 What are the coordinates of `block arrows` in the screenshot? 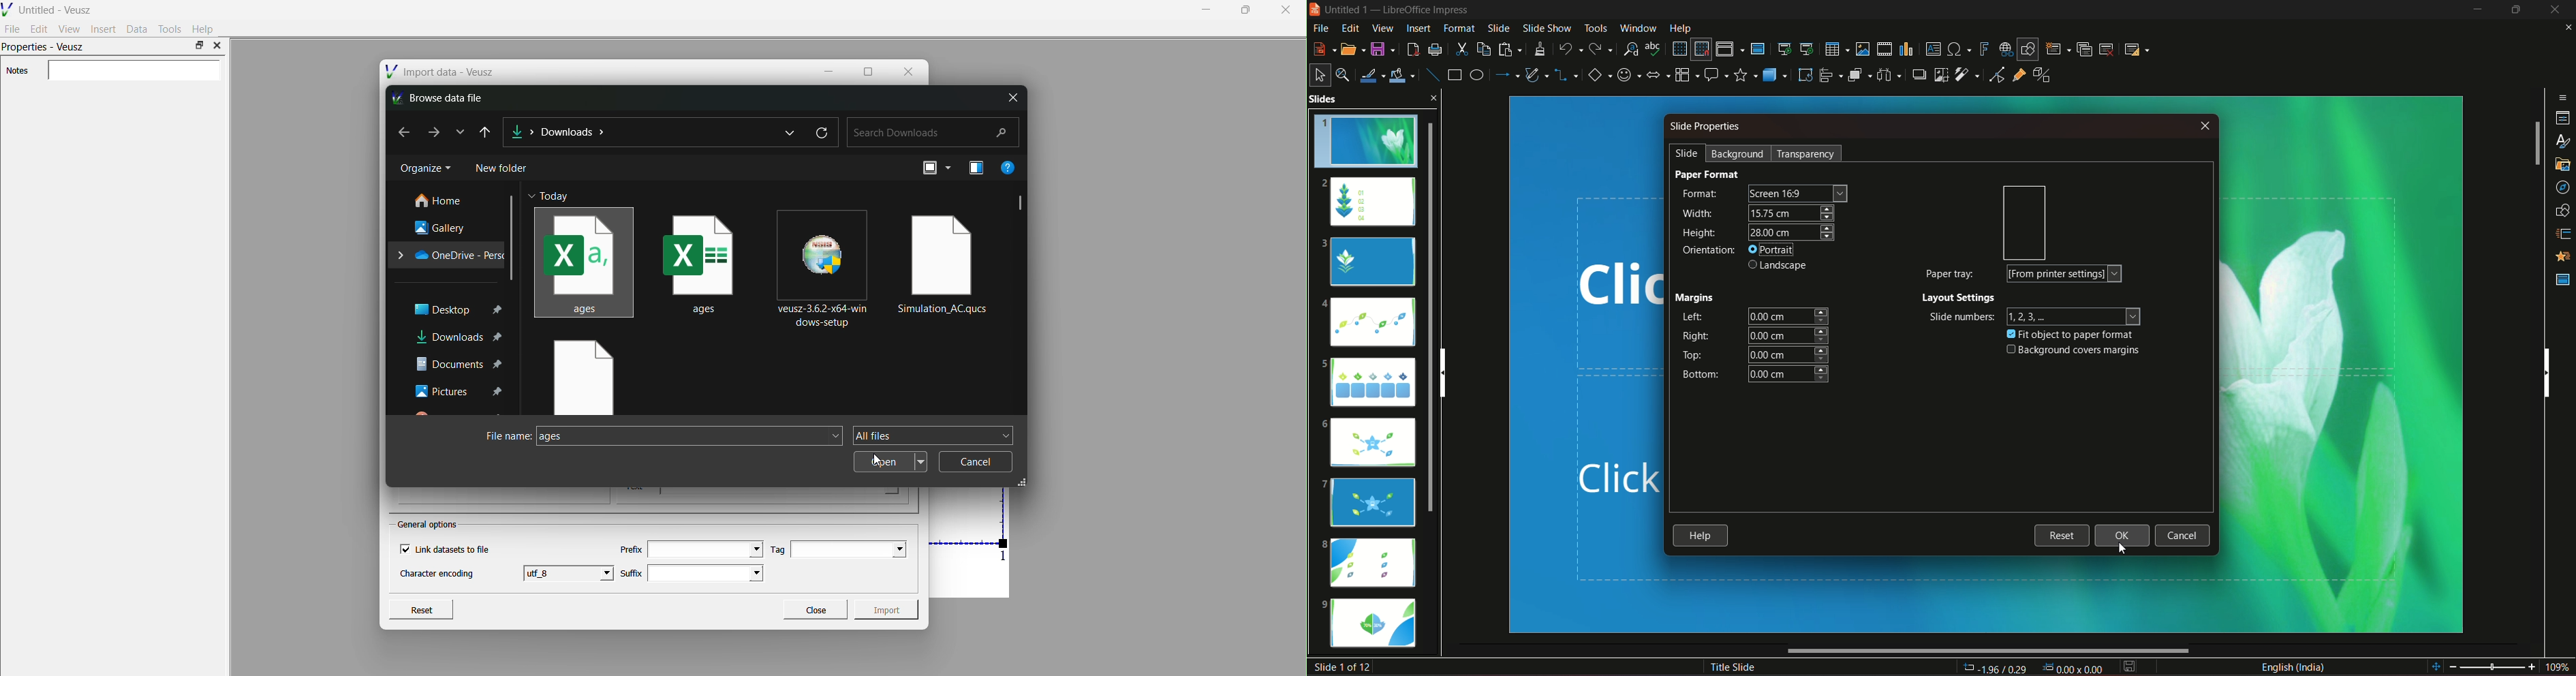 It's located at (1659, 75).